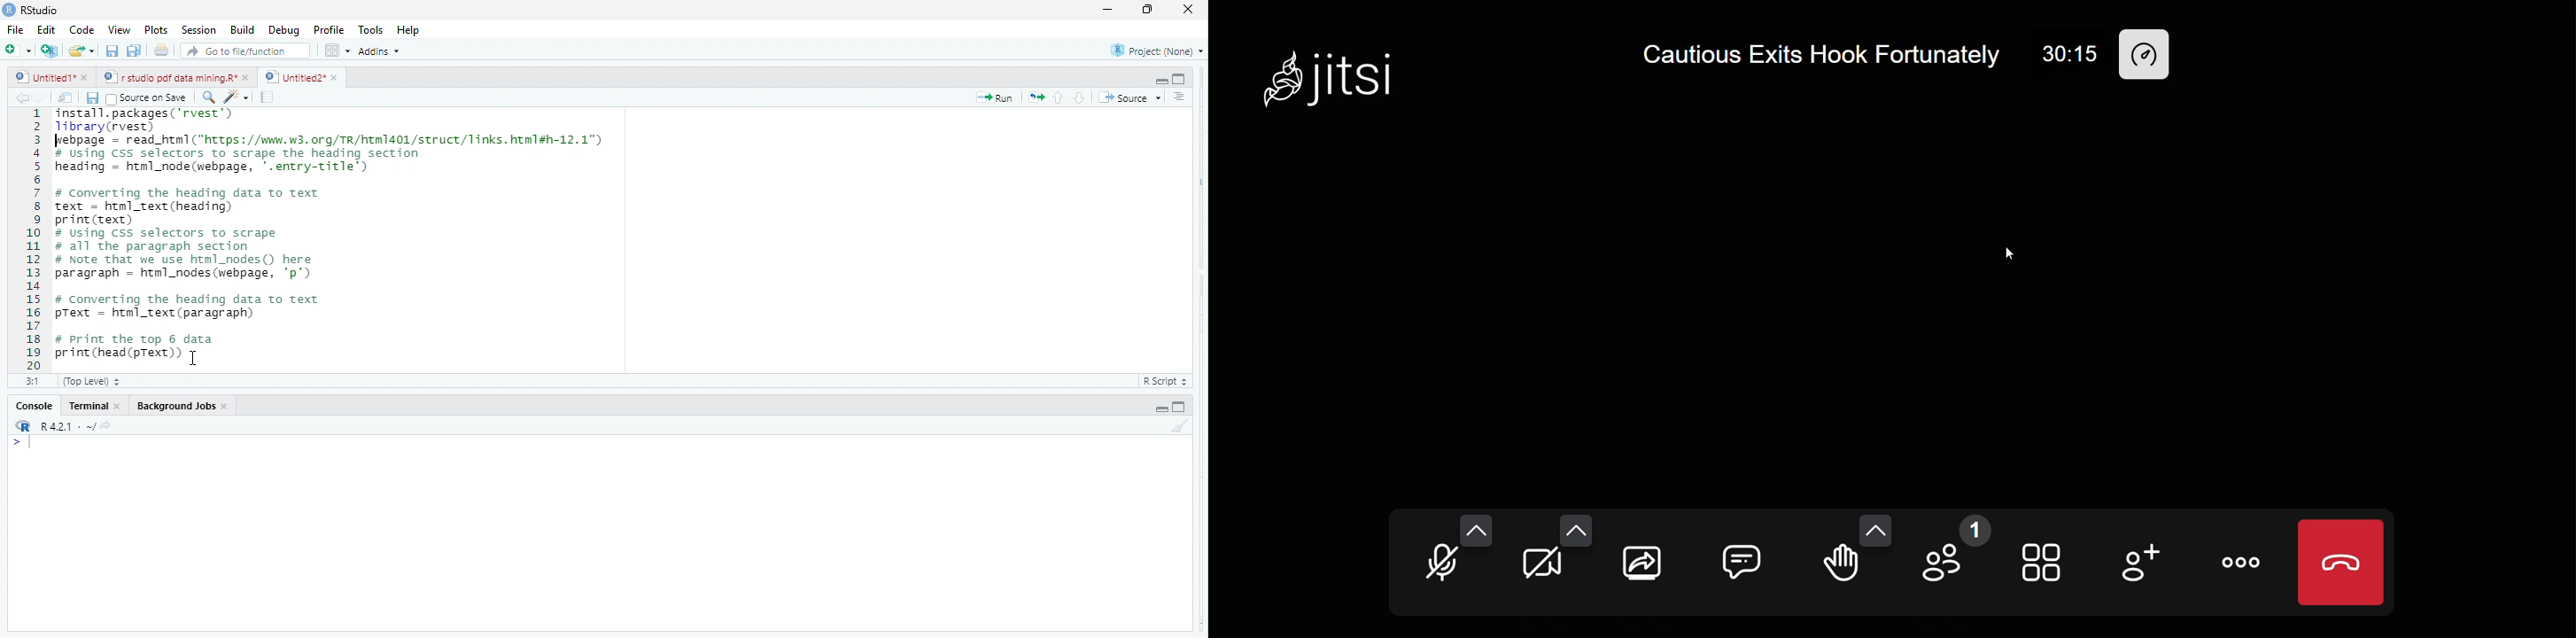 Image resolution: width=2576 pixels, height=644 pixels. Describe the element at coordinates (22, 97) in the screenshot. I see `go back to the previous source location` at that location.